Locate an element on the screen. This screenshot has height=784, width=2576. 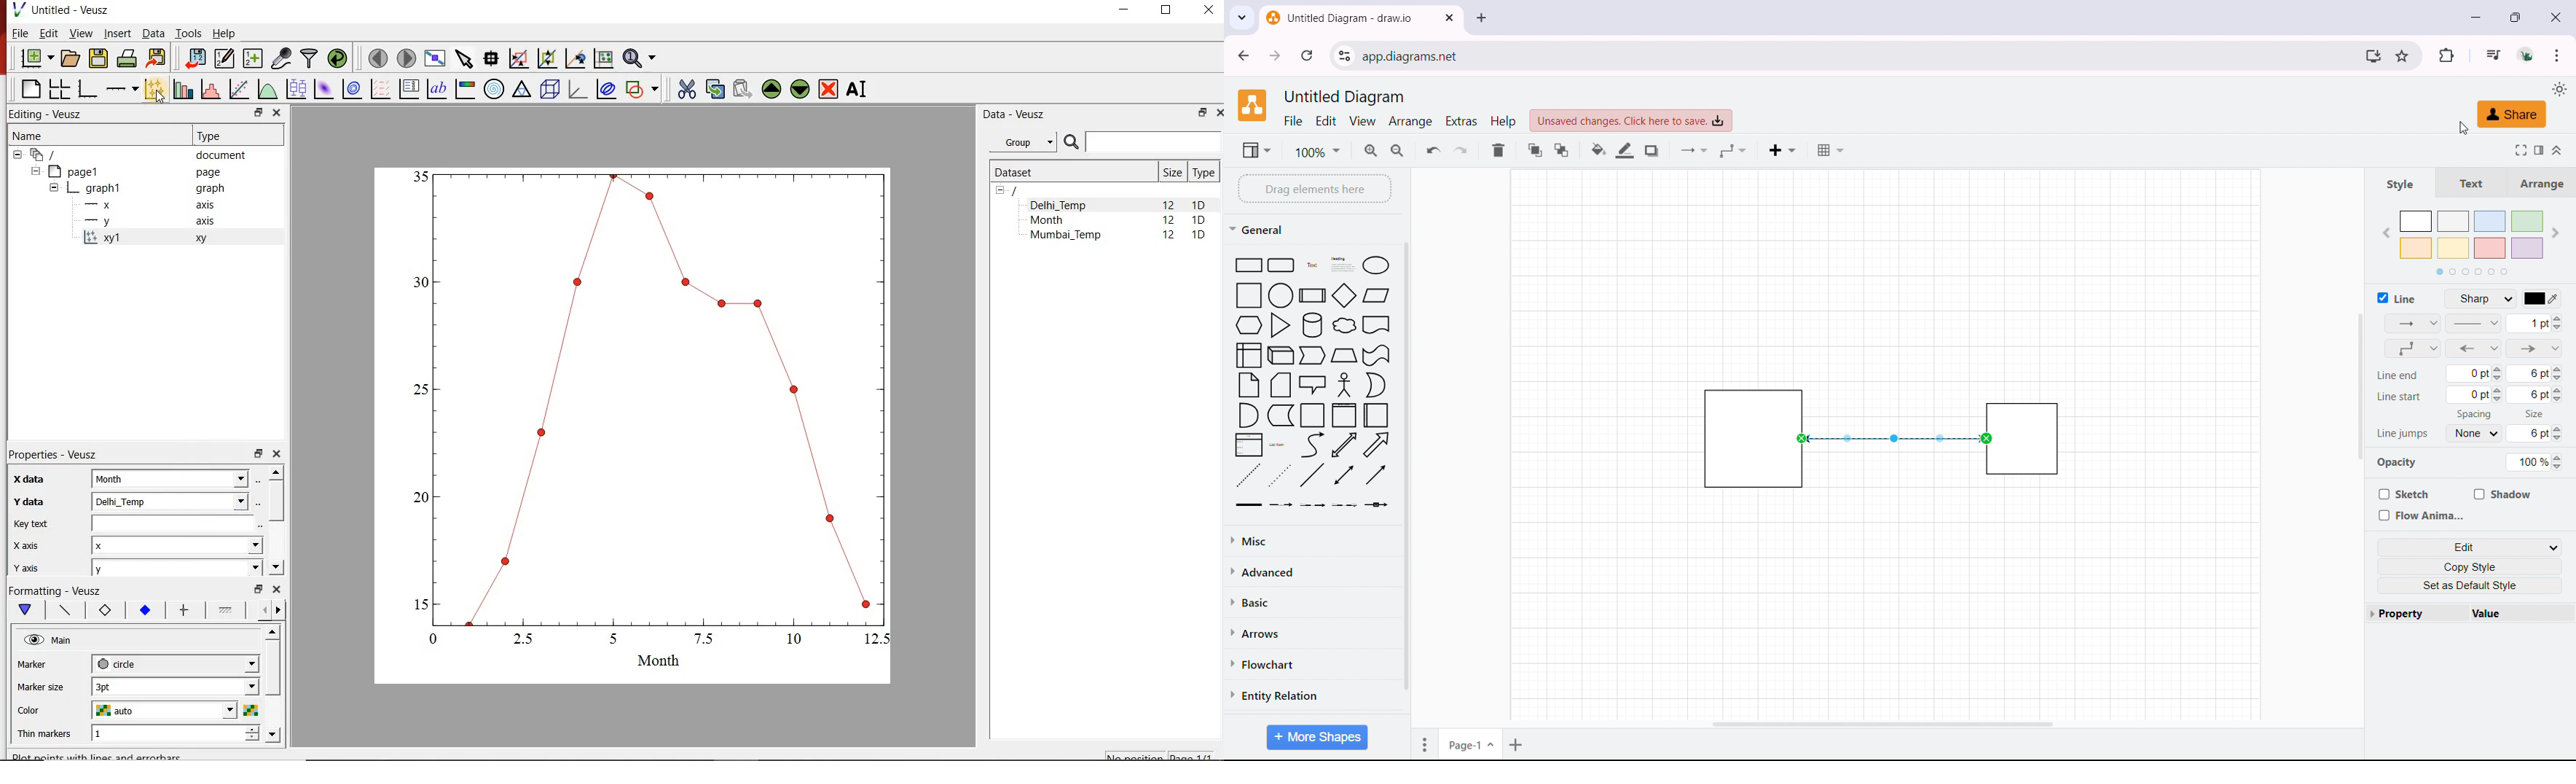
current page is located at coordinates (1470, 742).